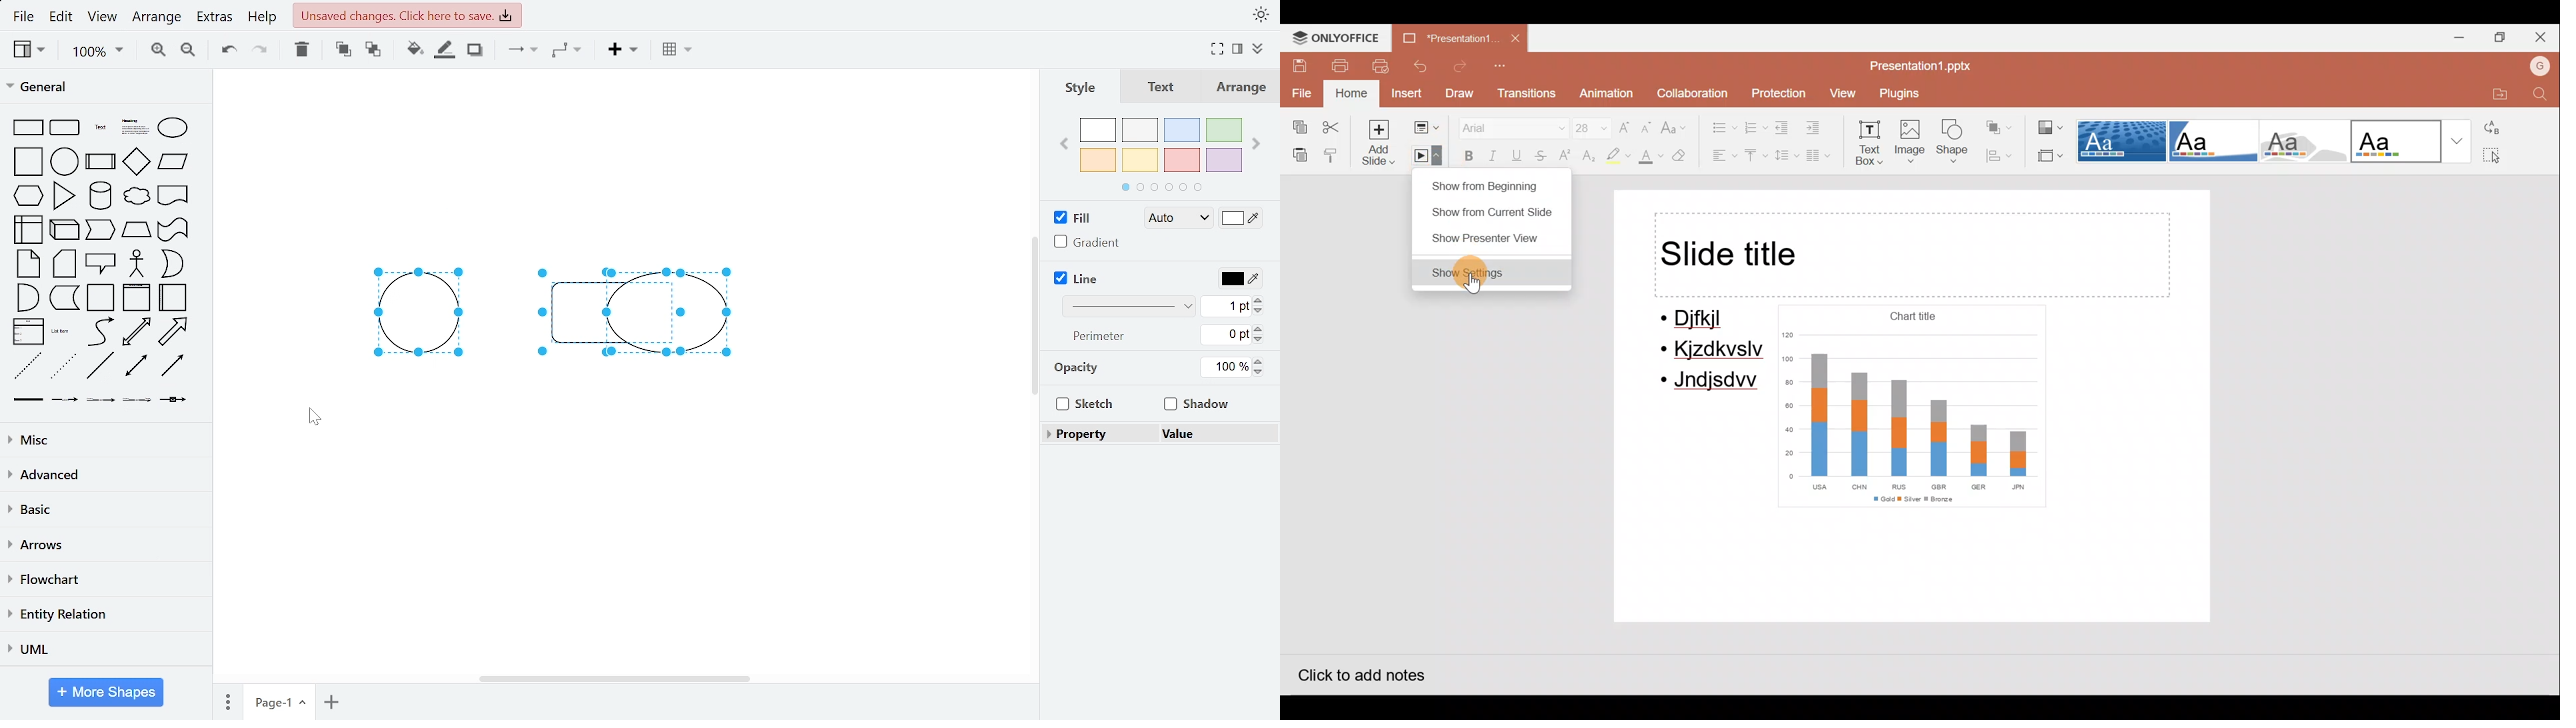  I want to click on Text box, so click(1871, 142).